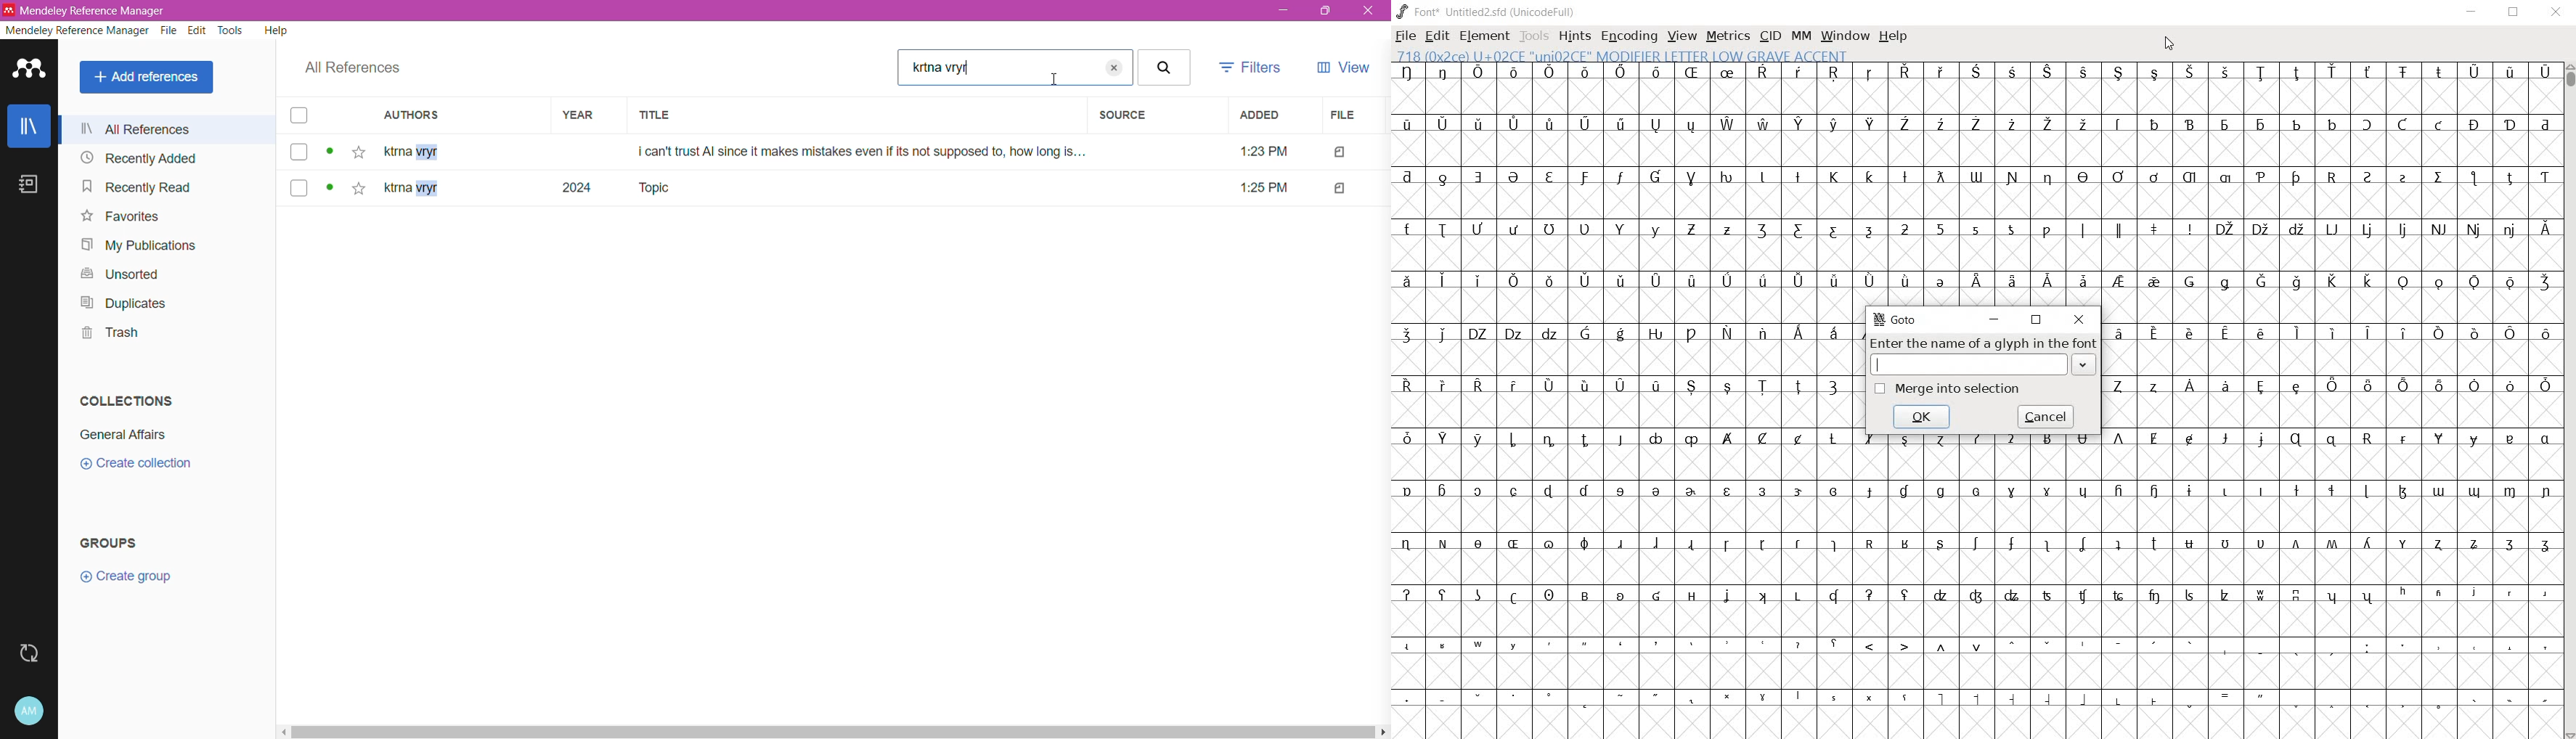 This screenshot has height=756, width=2576. I want to click on move right, so click(1383, 732).